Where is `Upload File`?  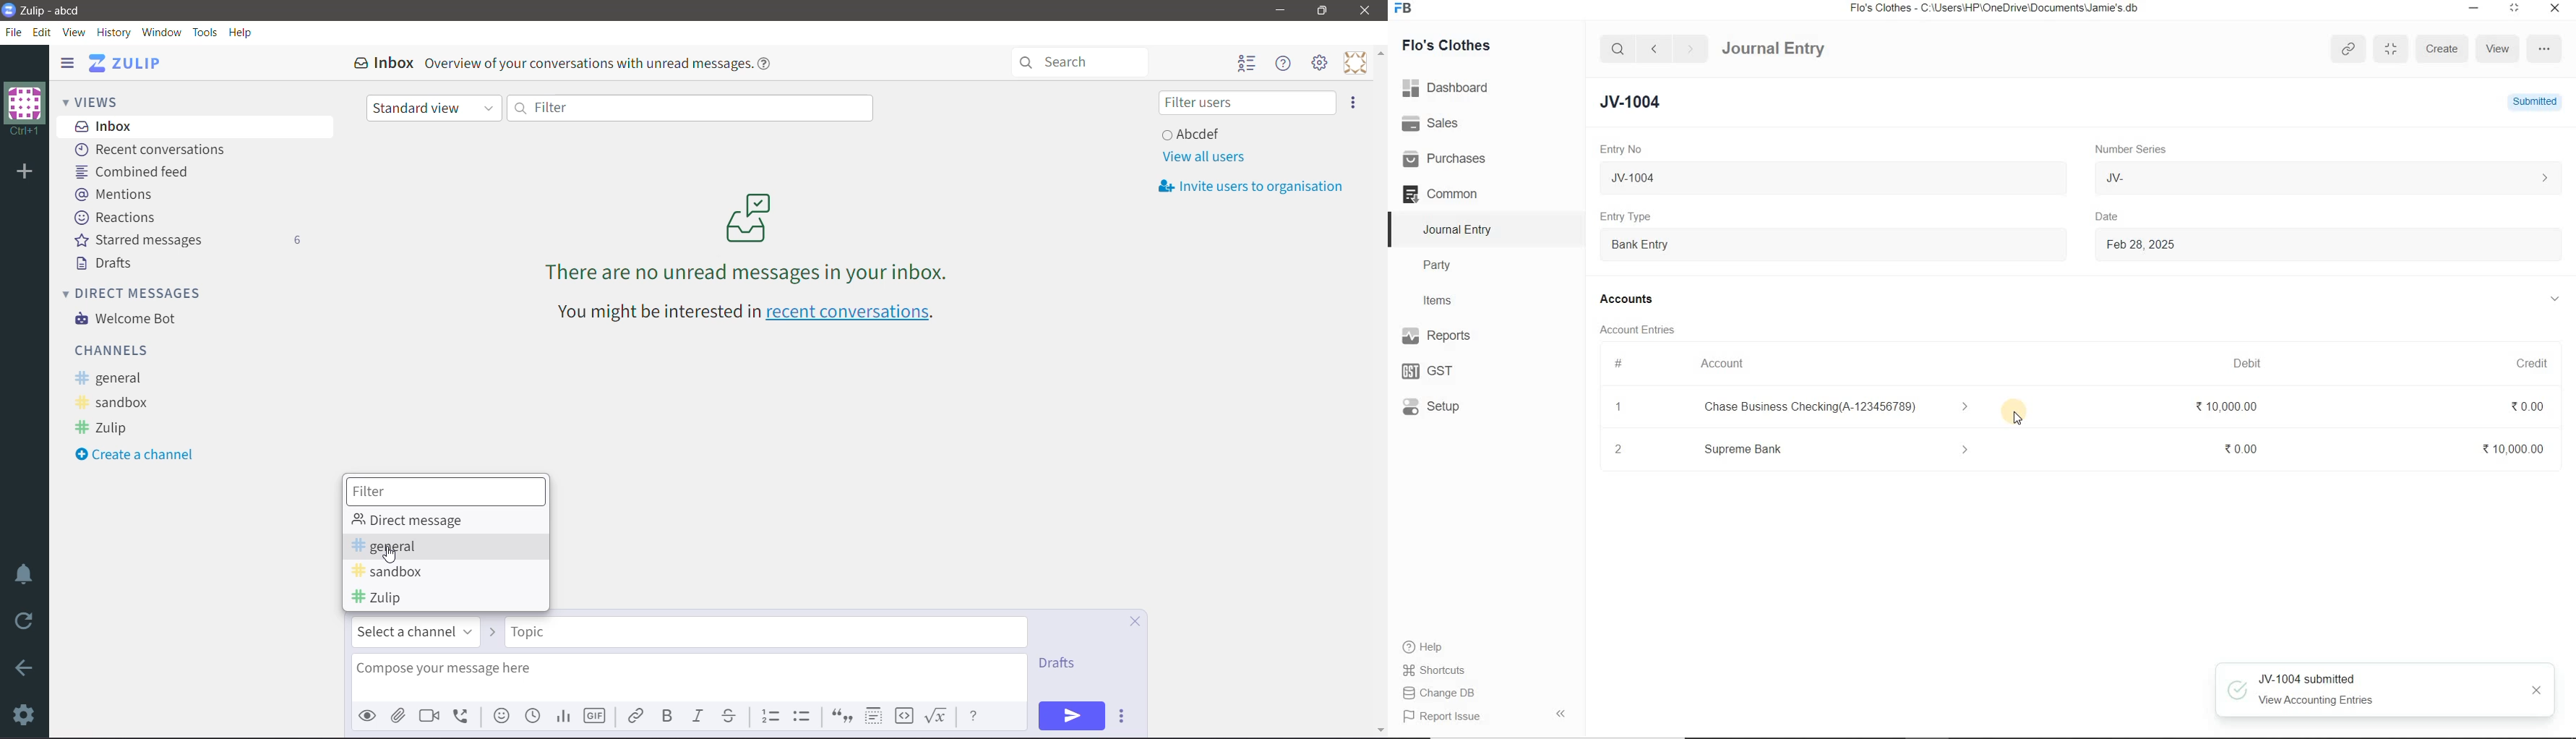
Upload File is located at coordinates (398, 716).